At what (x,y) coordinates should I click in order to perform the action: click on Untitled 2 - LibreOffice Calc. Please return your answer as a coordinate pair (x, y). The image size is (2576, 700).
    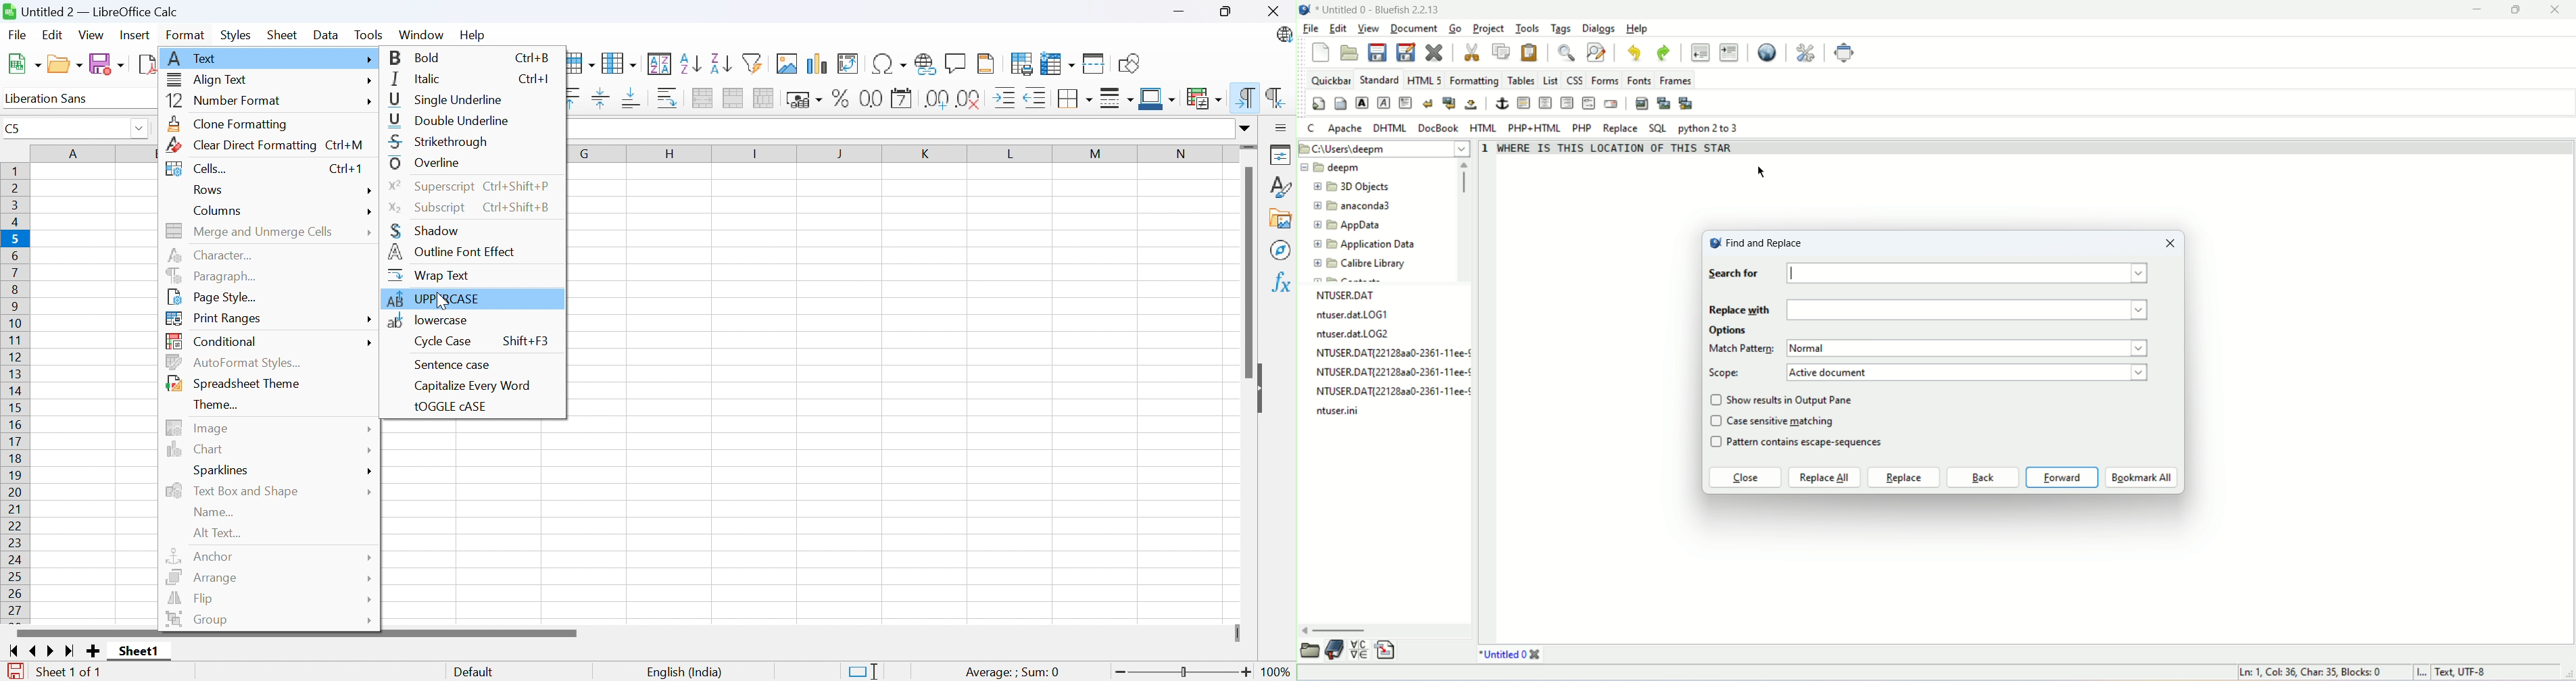
    Looking at the image, I should click on (92, 12).